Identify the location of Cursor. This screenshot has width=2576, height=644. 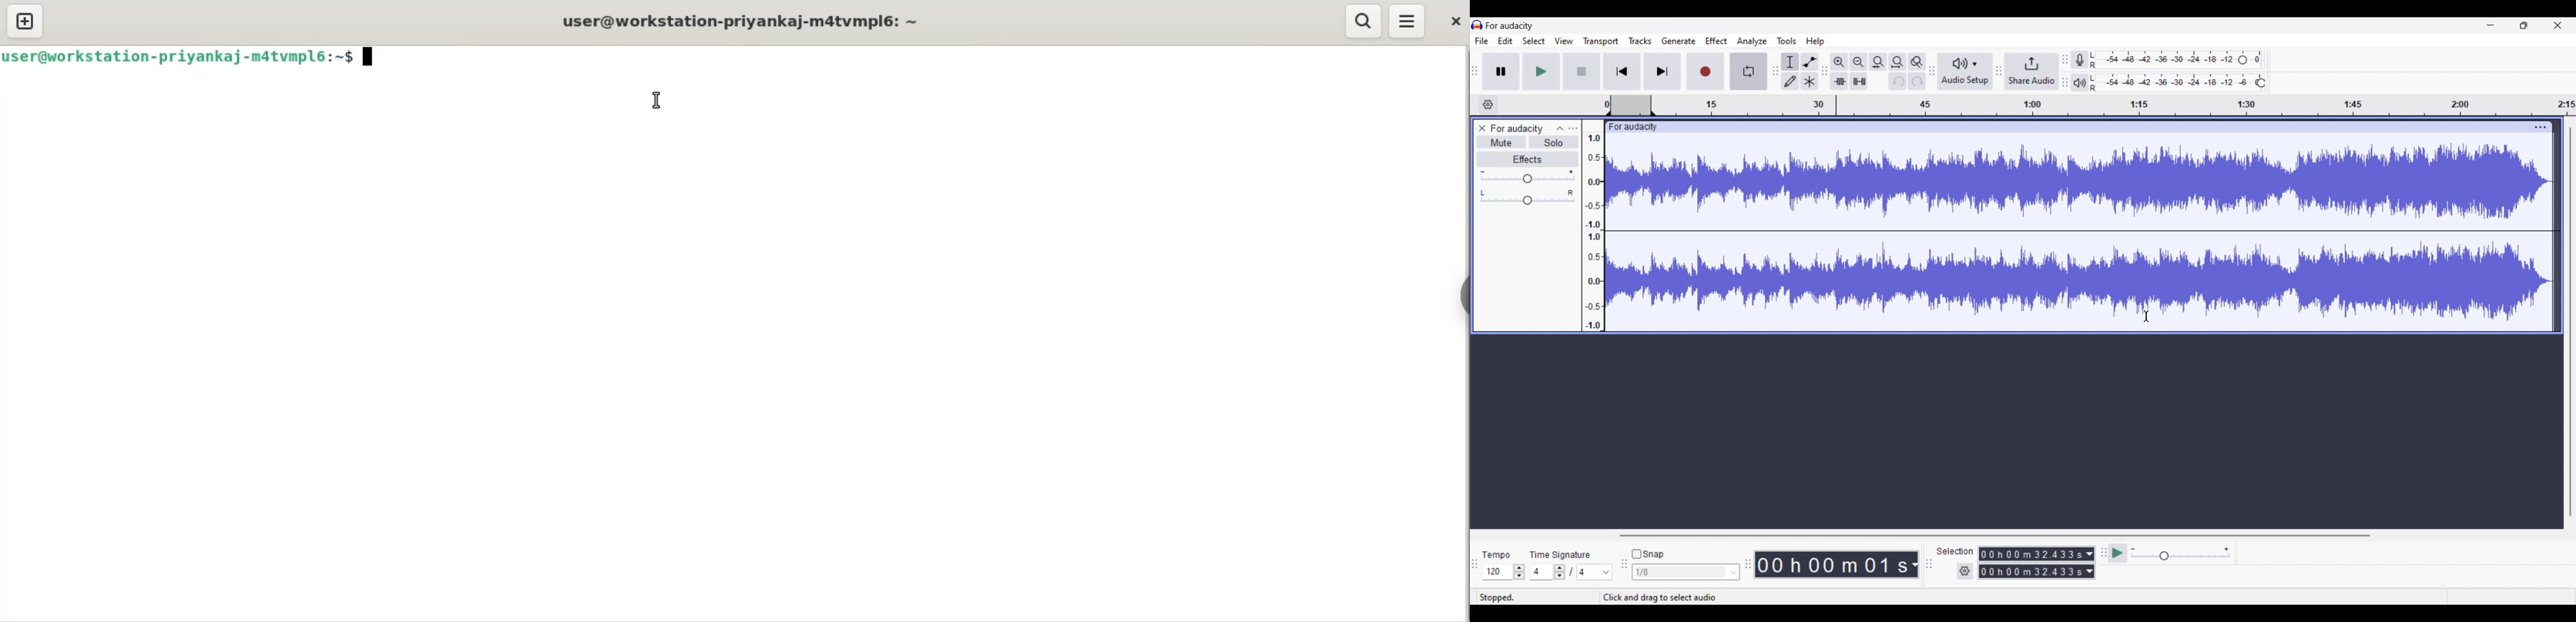
(2146, 316).